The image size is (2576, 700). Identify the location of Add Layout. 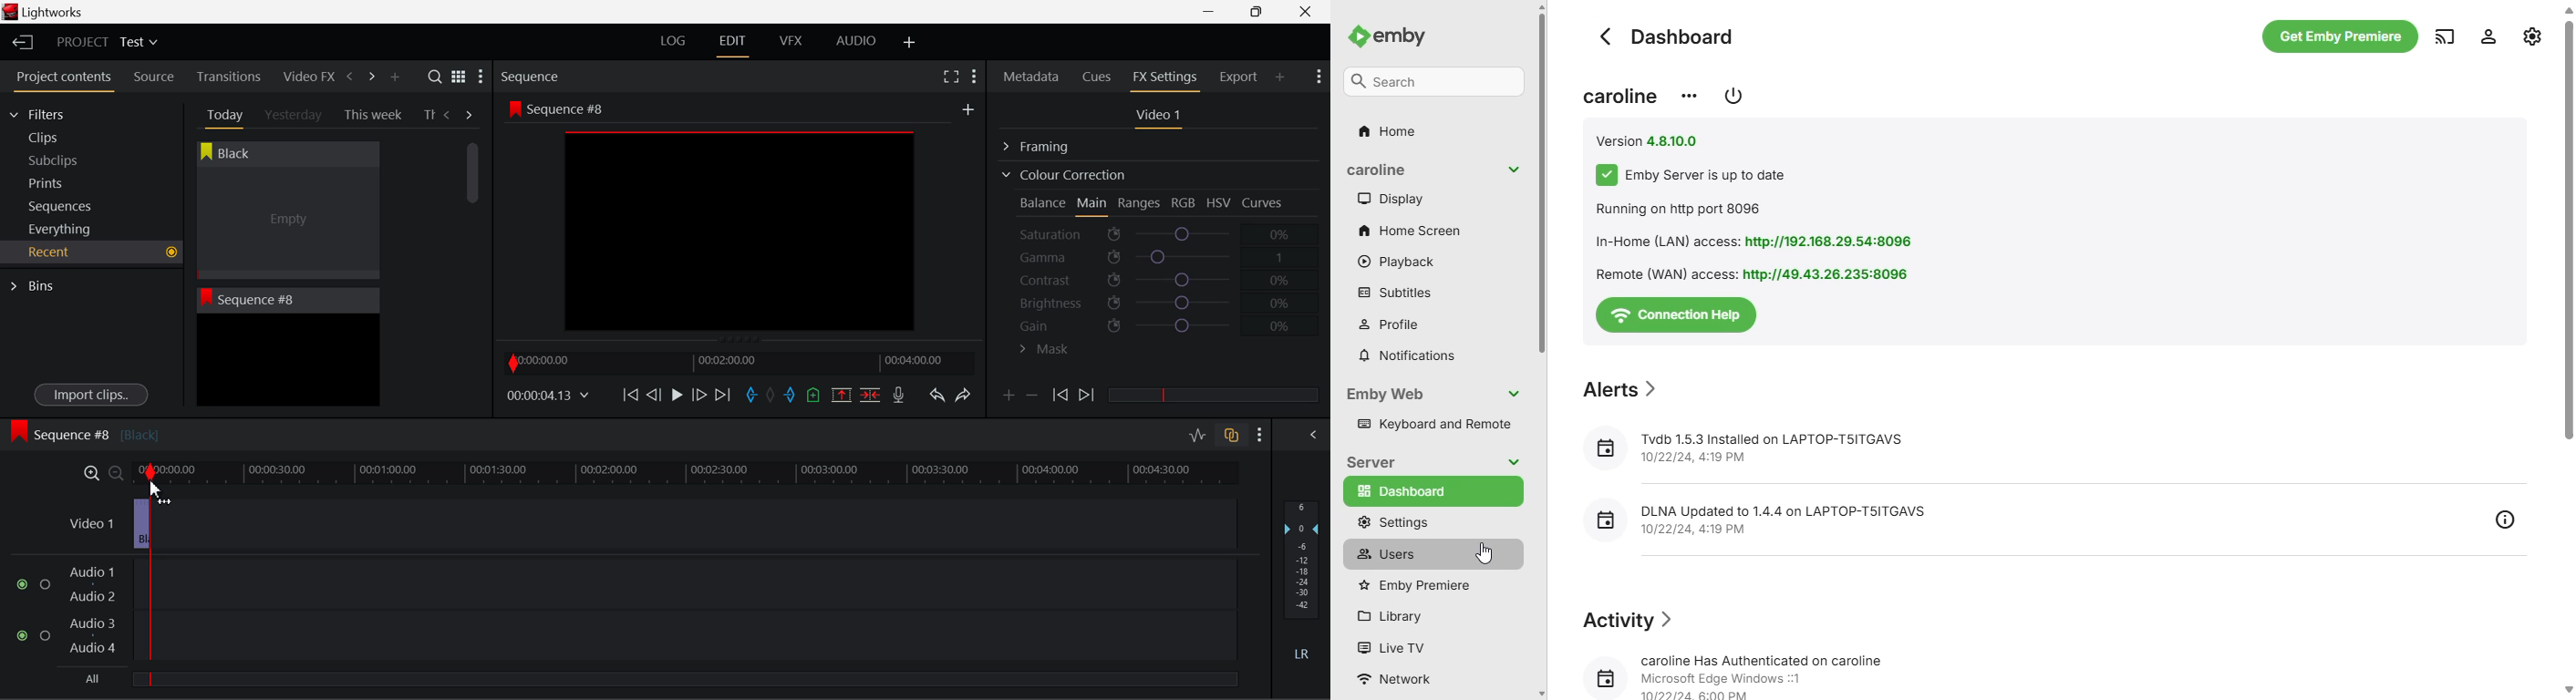
(910, 43).